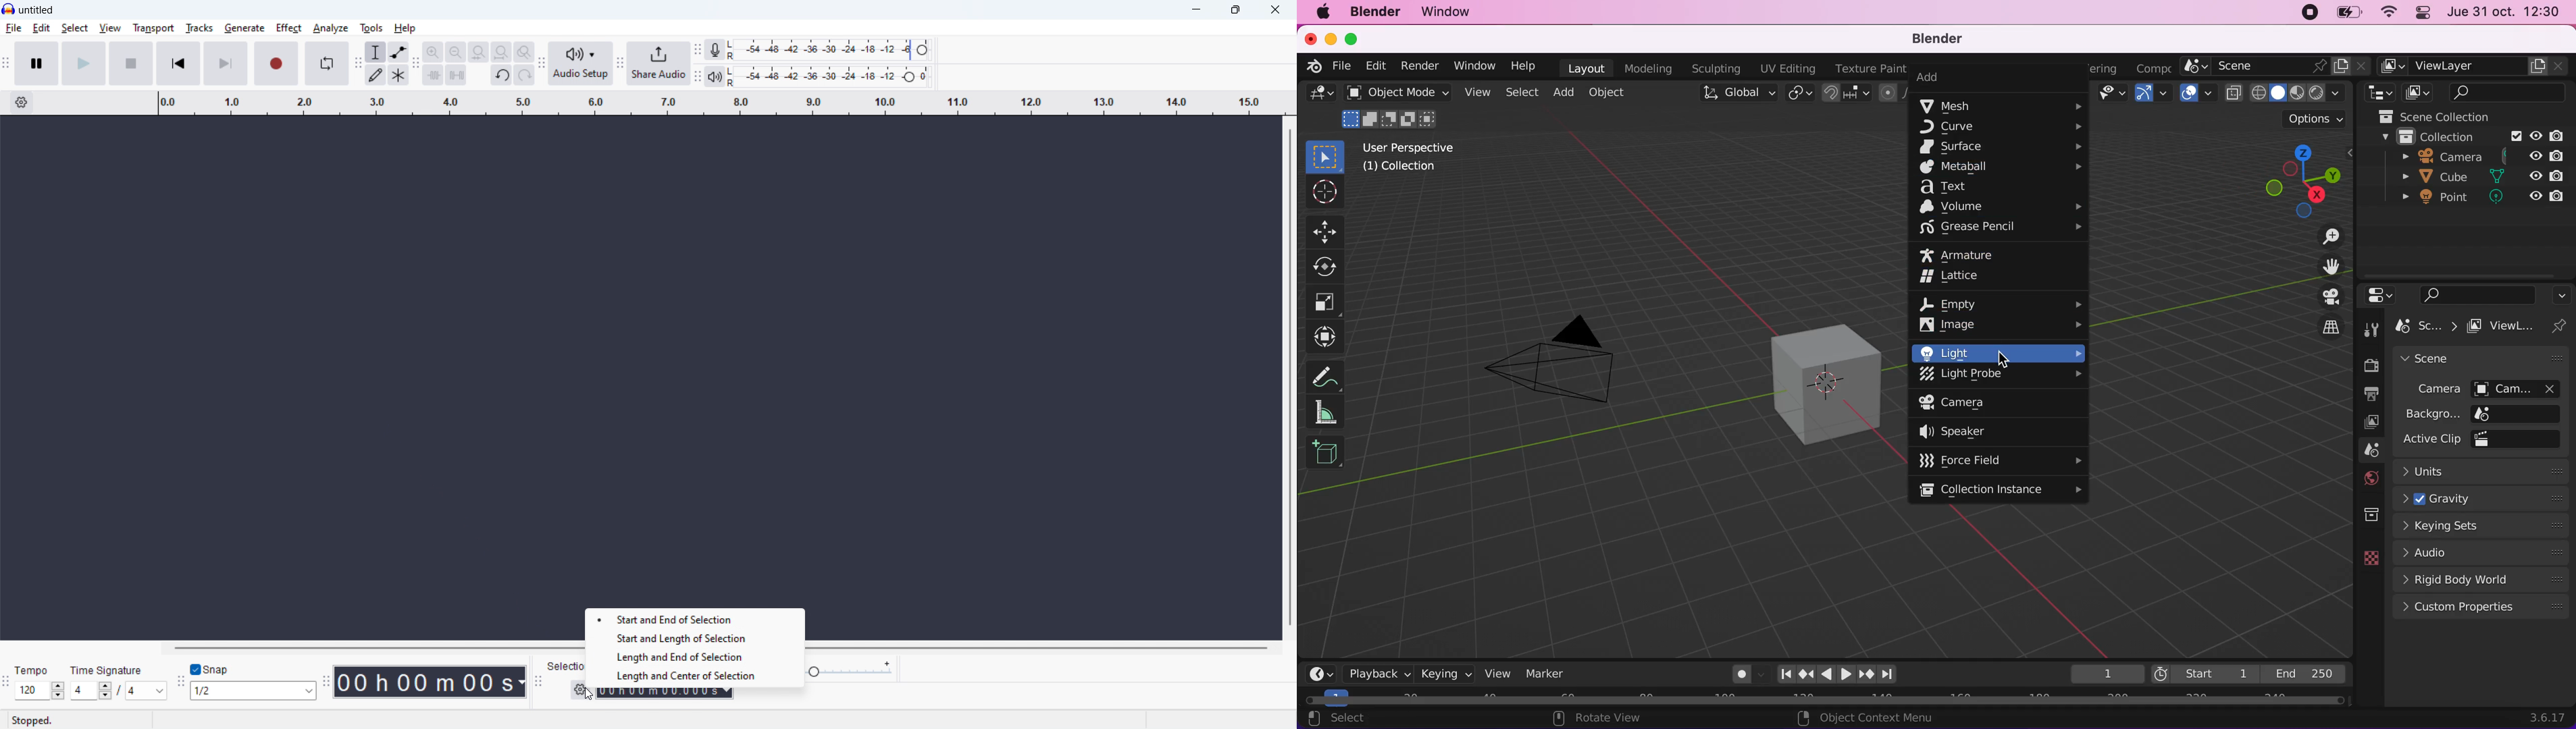 The height and width of the screenshot is (756, 2576). Describe the element at coordinates (5, 65) in the screenshot. I see `transport toolbar` at that location.